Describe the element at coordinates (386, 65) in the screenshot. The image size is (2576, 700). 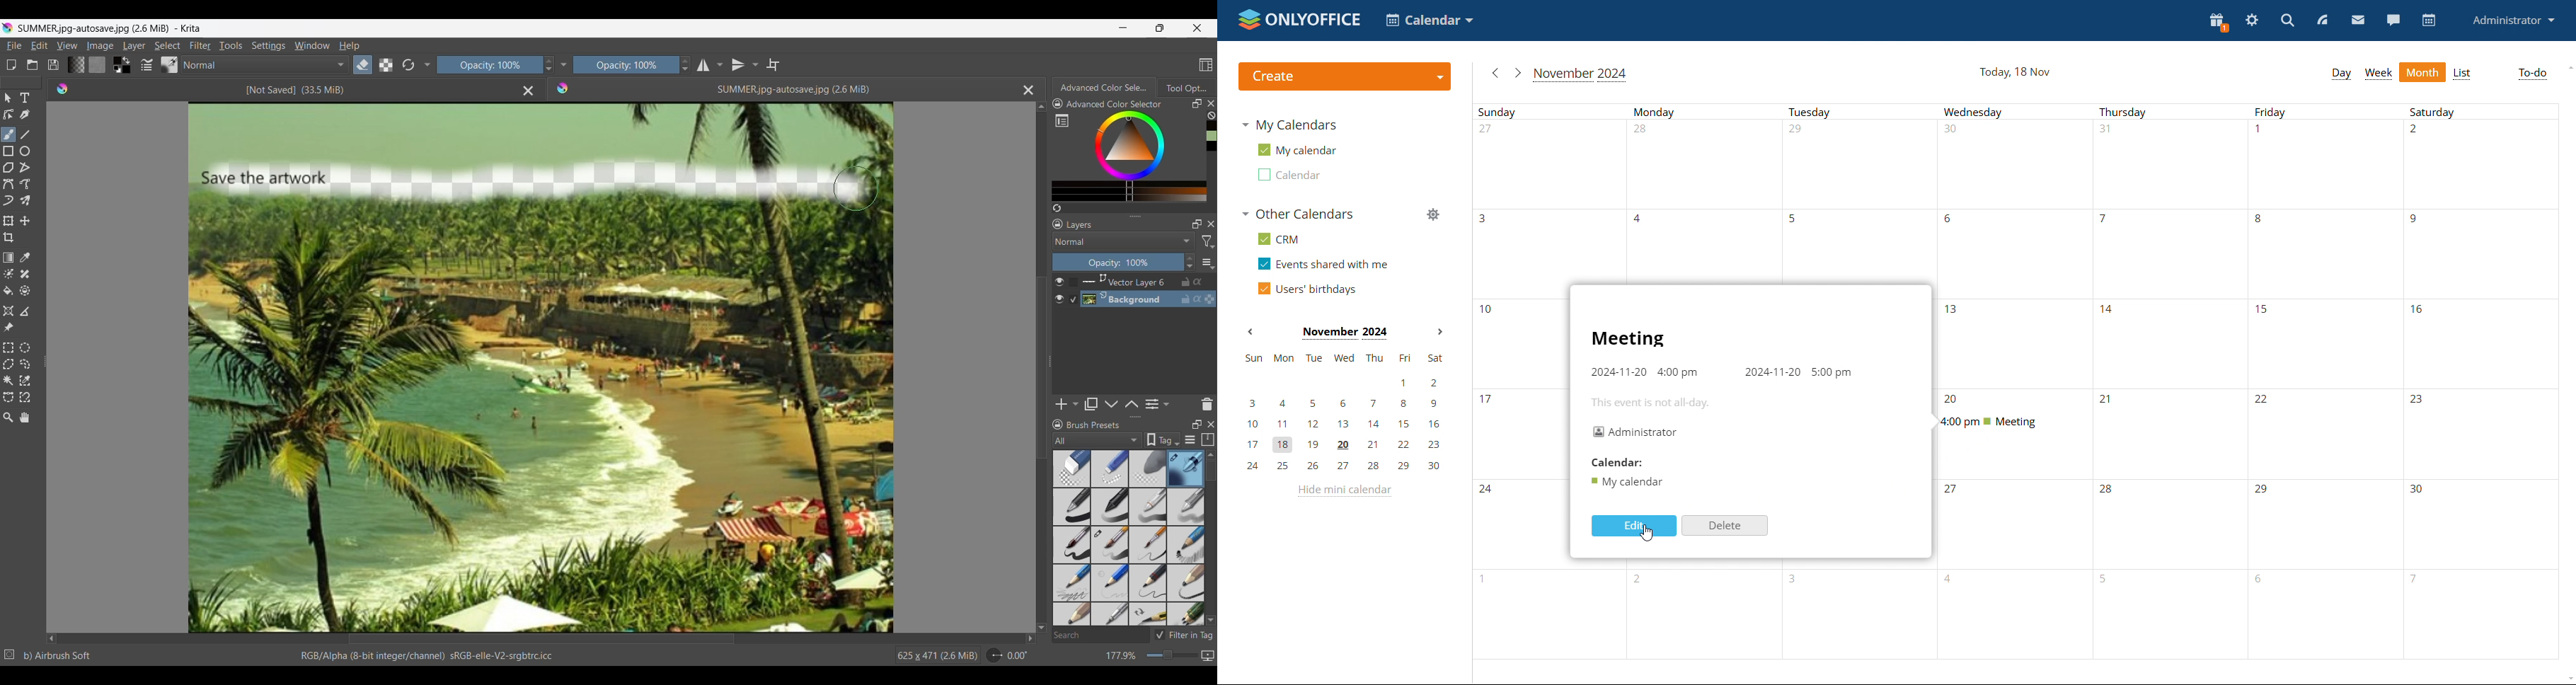
I see `Preserve alpha` at that location.